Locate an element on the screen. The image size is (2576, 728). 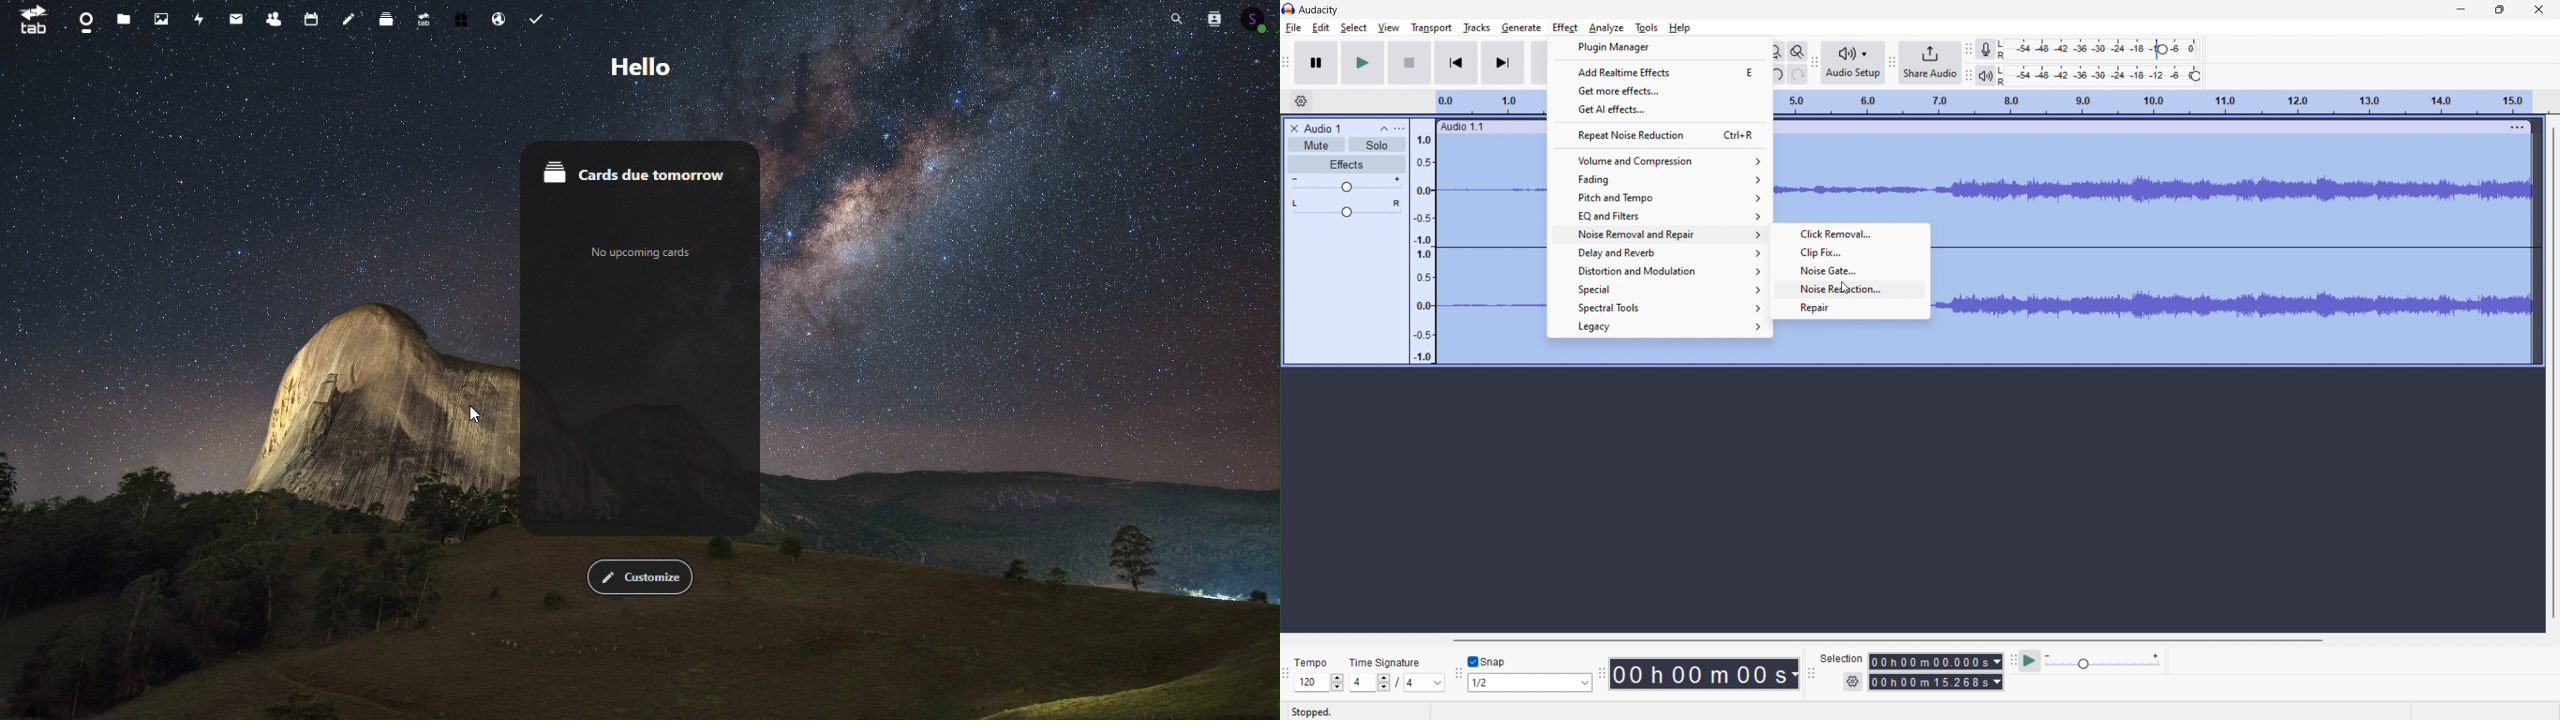
Spectral Tools is located at coordinates (1659, 308).